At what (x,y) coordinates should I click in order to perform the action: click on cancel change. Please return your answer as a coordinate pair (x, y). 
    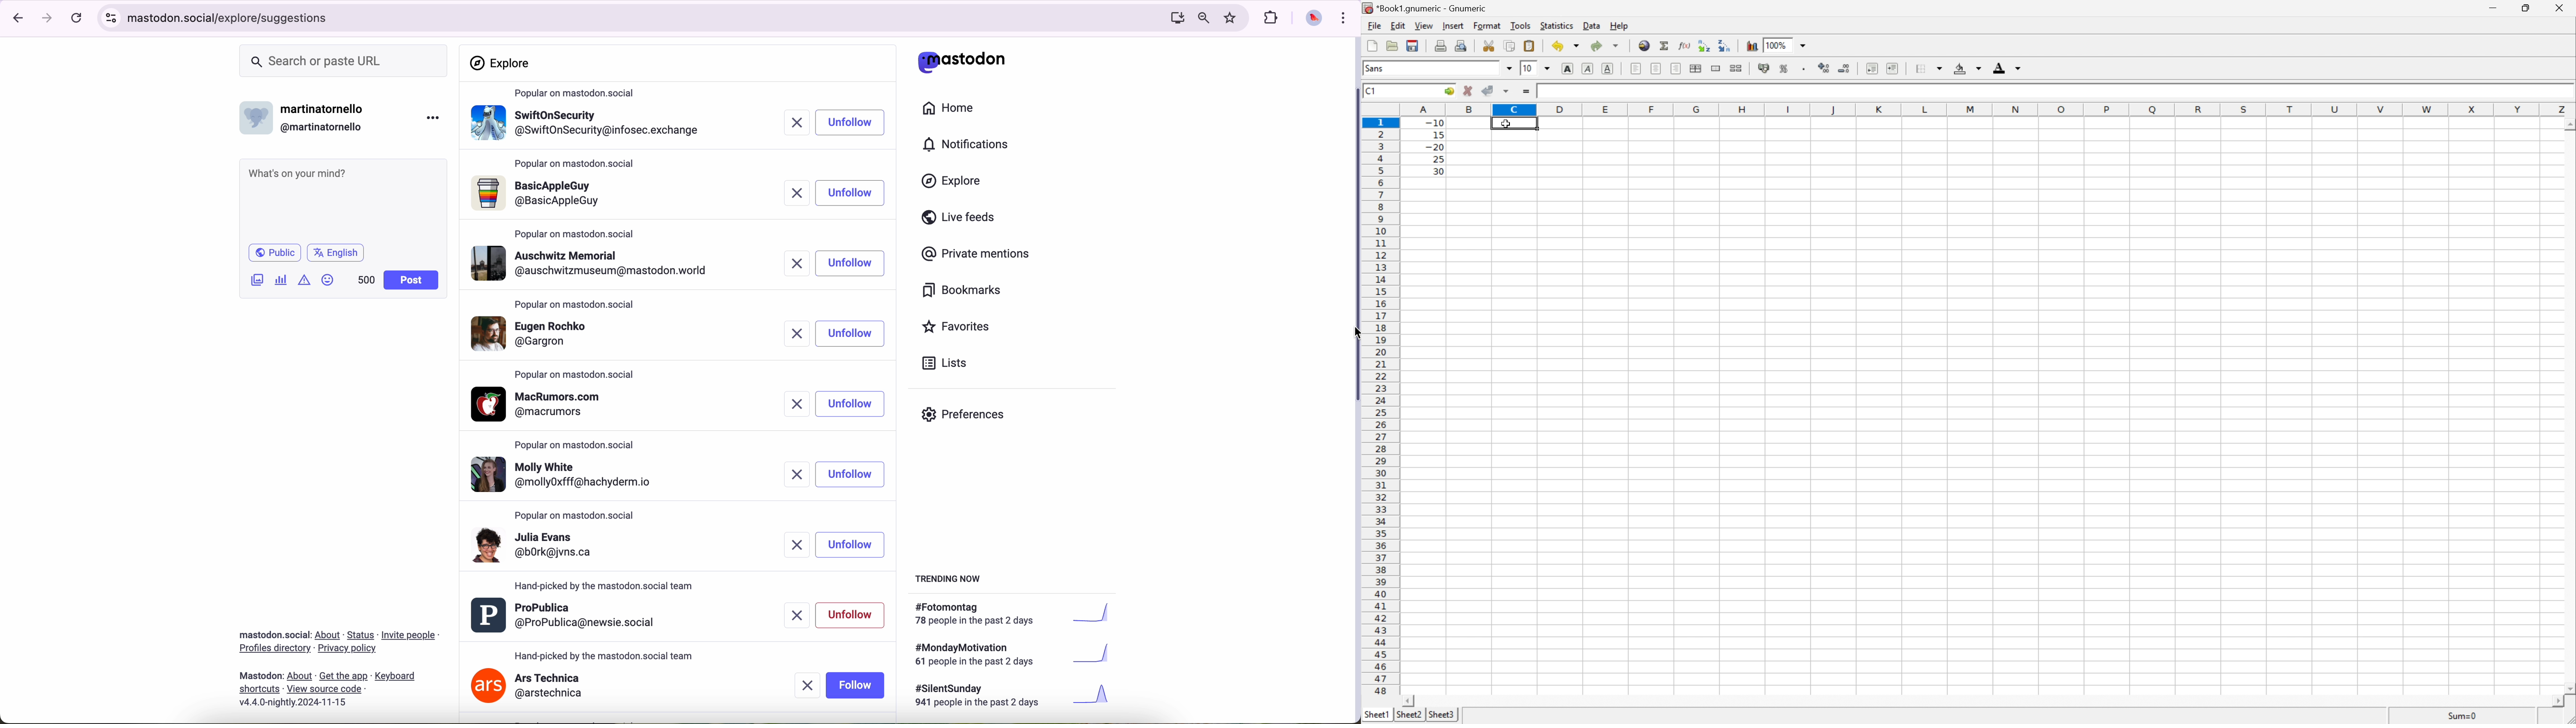
    Looking at the image, I should click on (1468, 93).